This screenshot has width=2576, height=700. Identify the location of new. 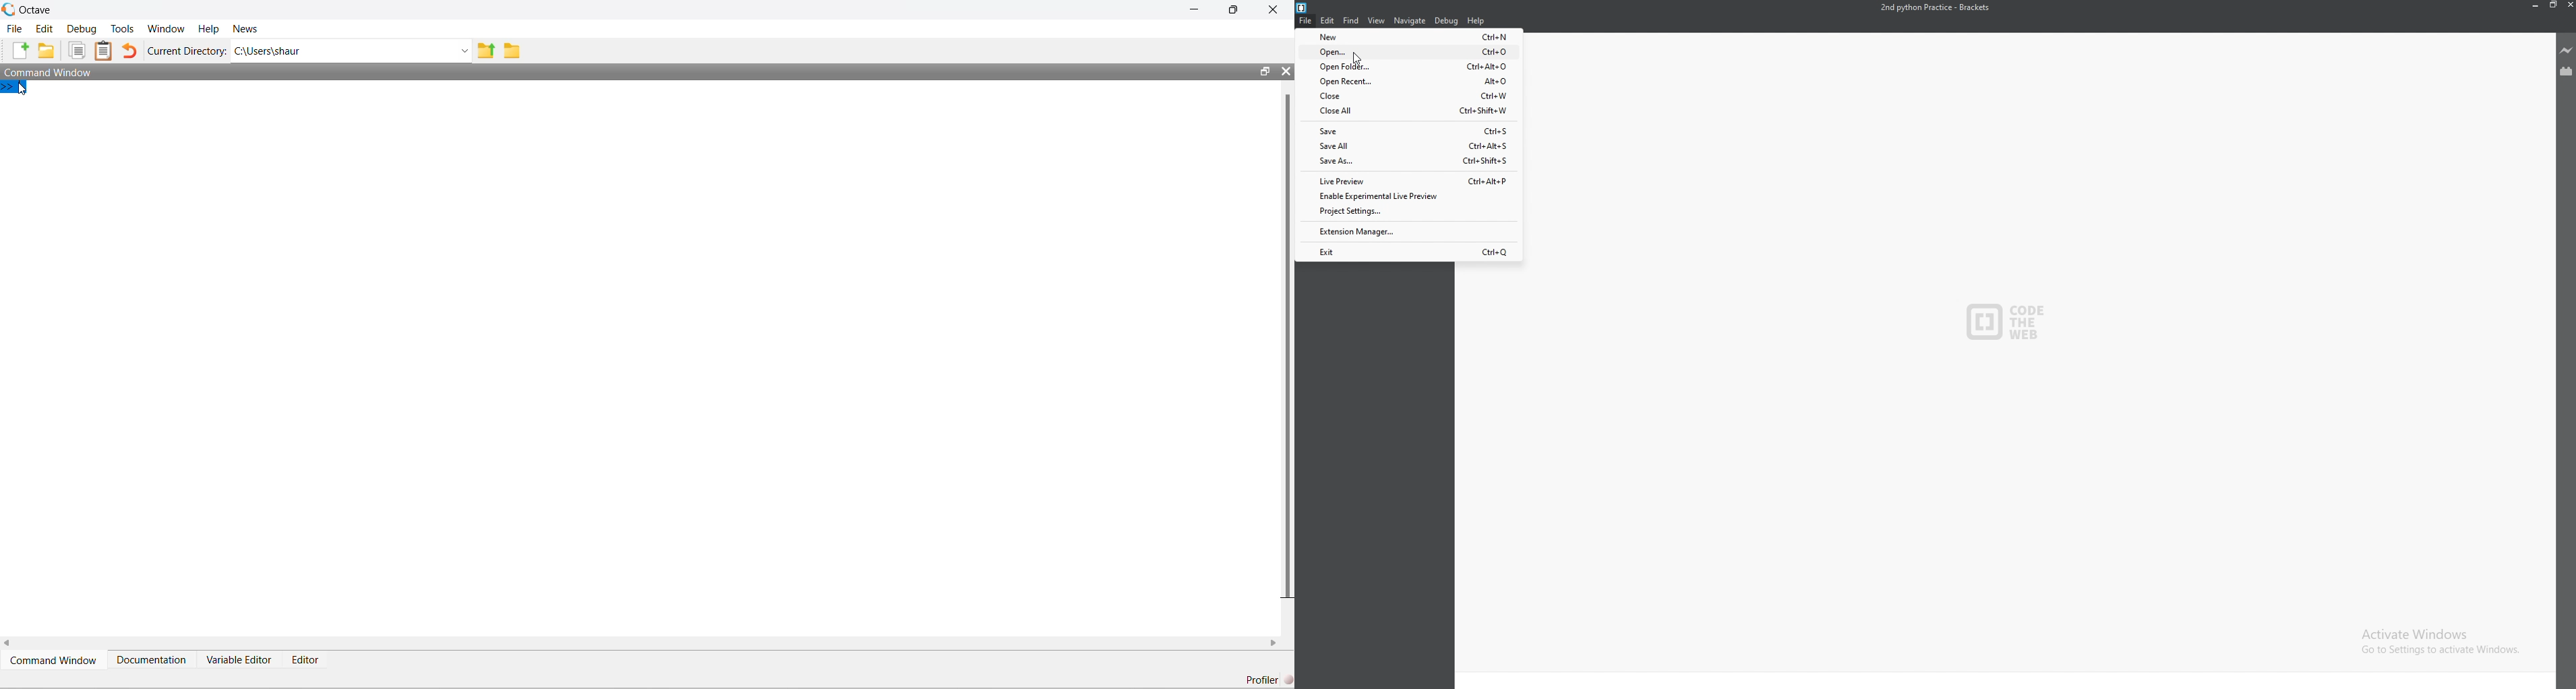
(1407, 37).